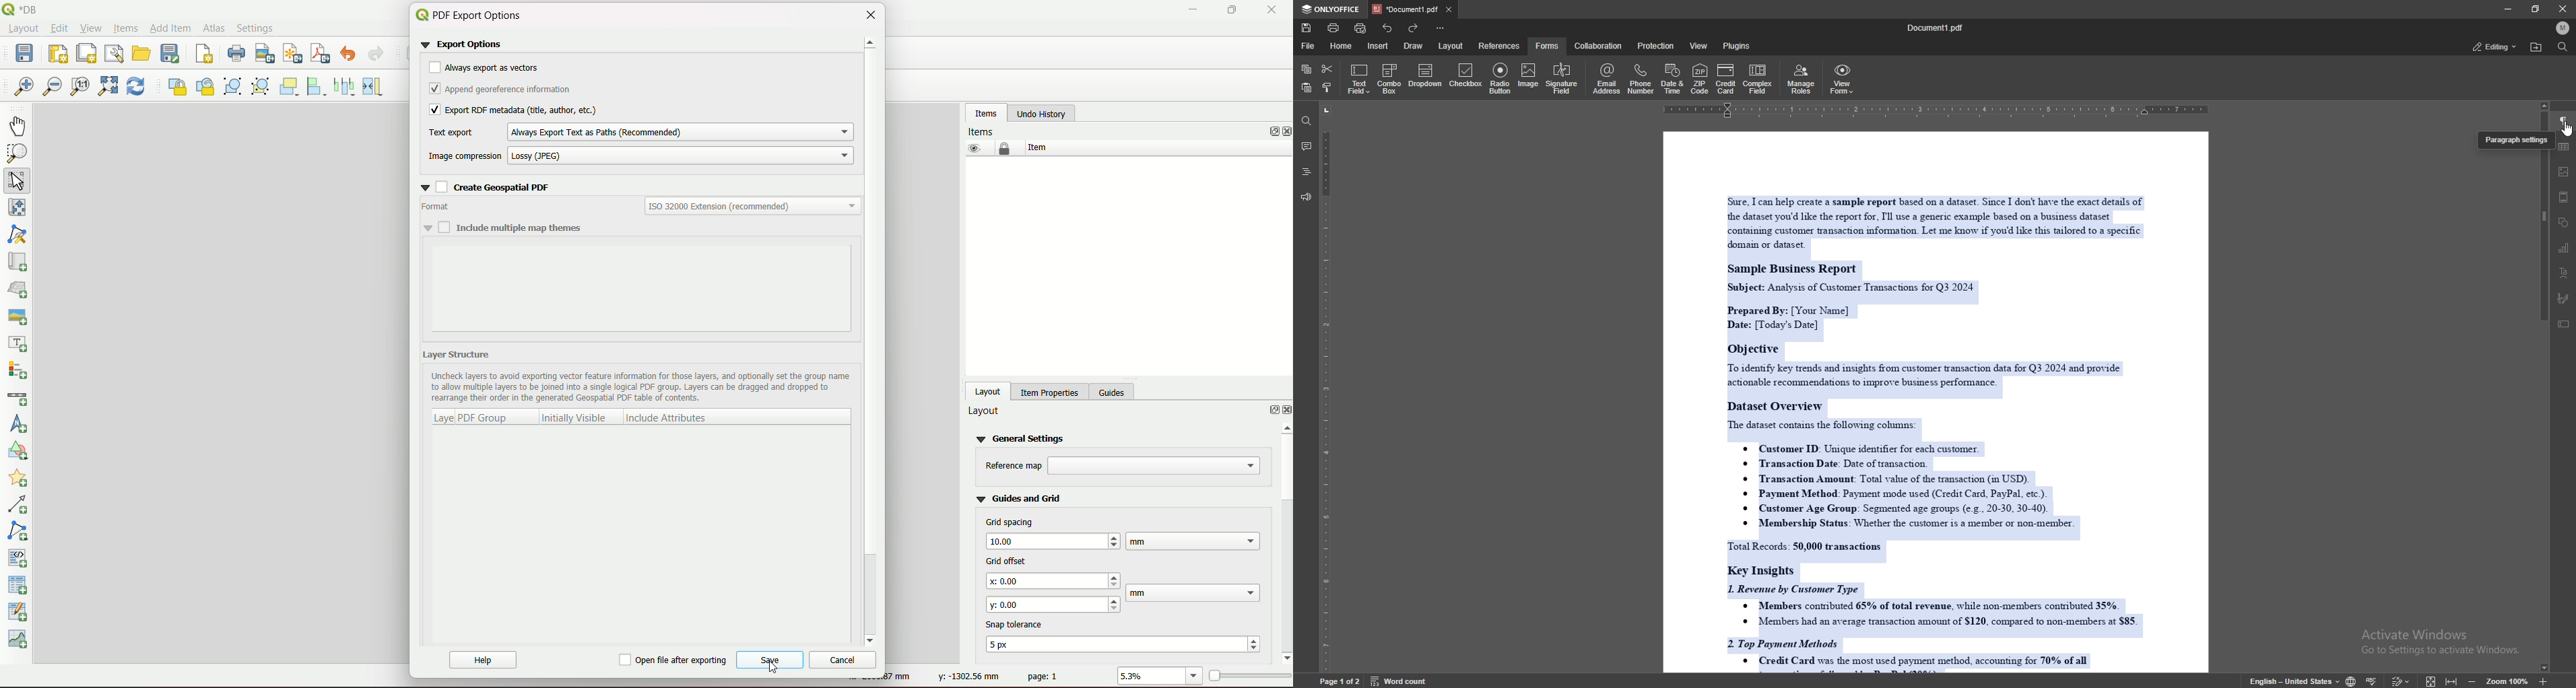  What do you see at coordinates (2564, 299) in the screenshot?
I see `signature field` at bounding box center [2564, 299].